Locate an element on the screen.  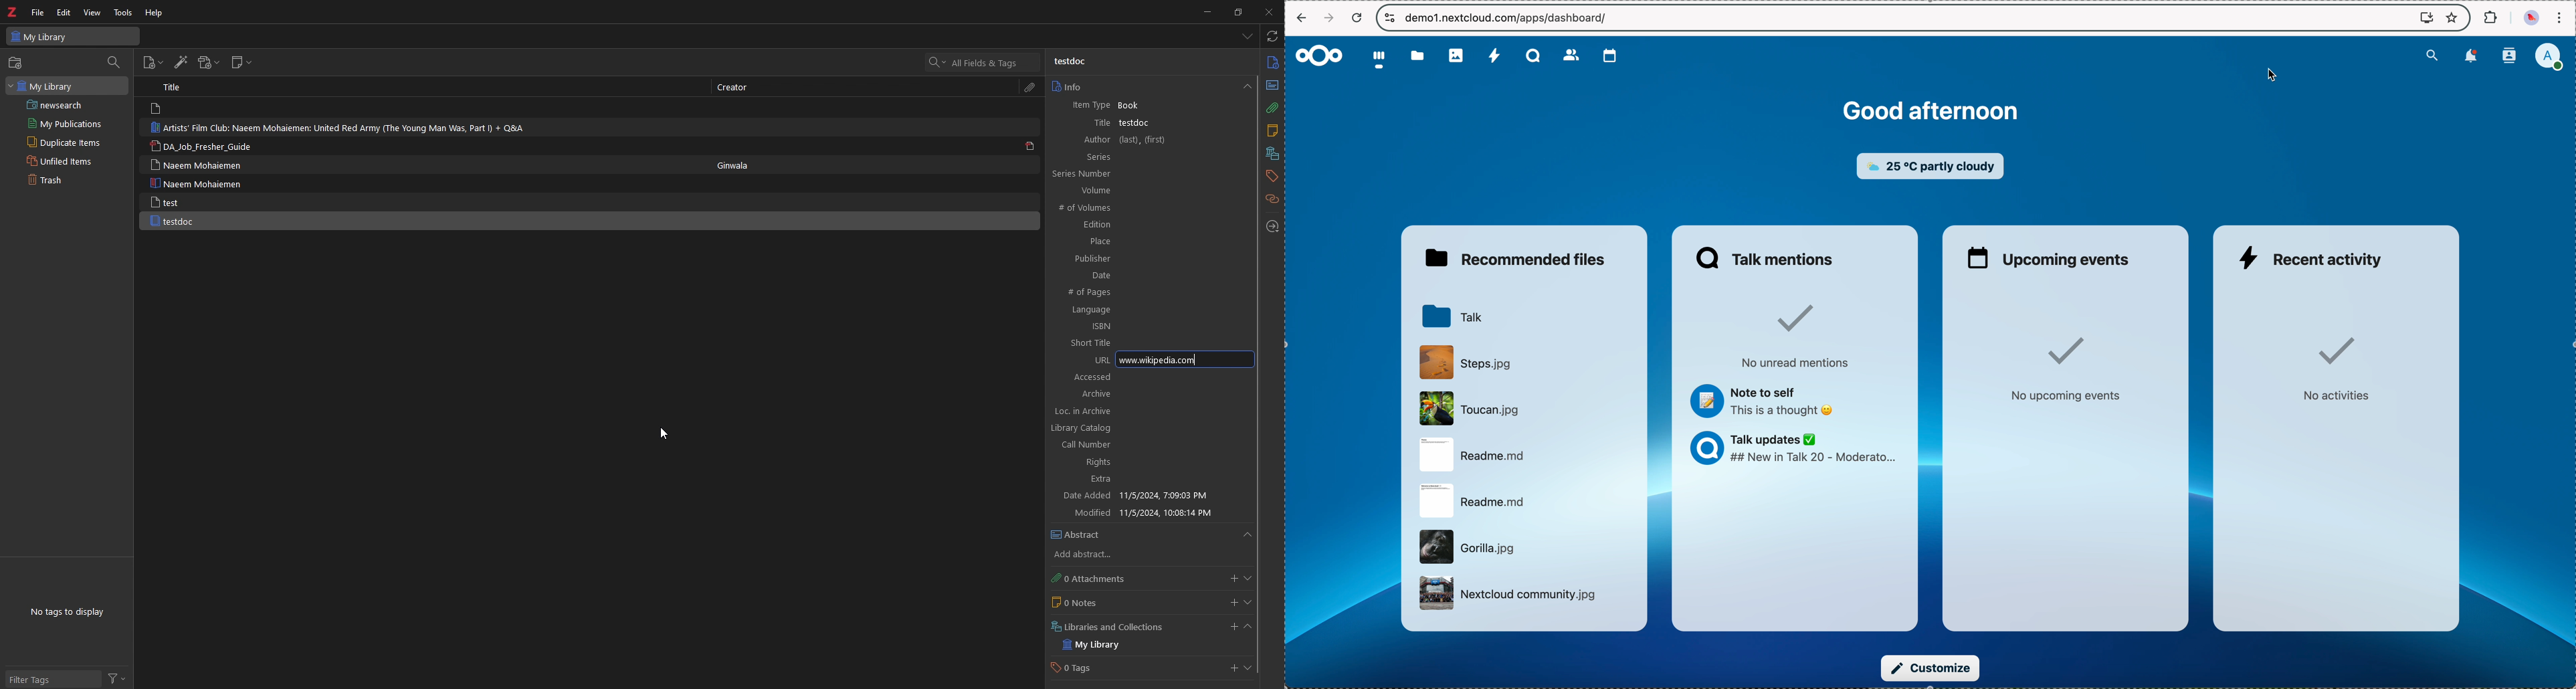
Place is located at coordinates (1129, 241).